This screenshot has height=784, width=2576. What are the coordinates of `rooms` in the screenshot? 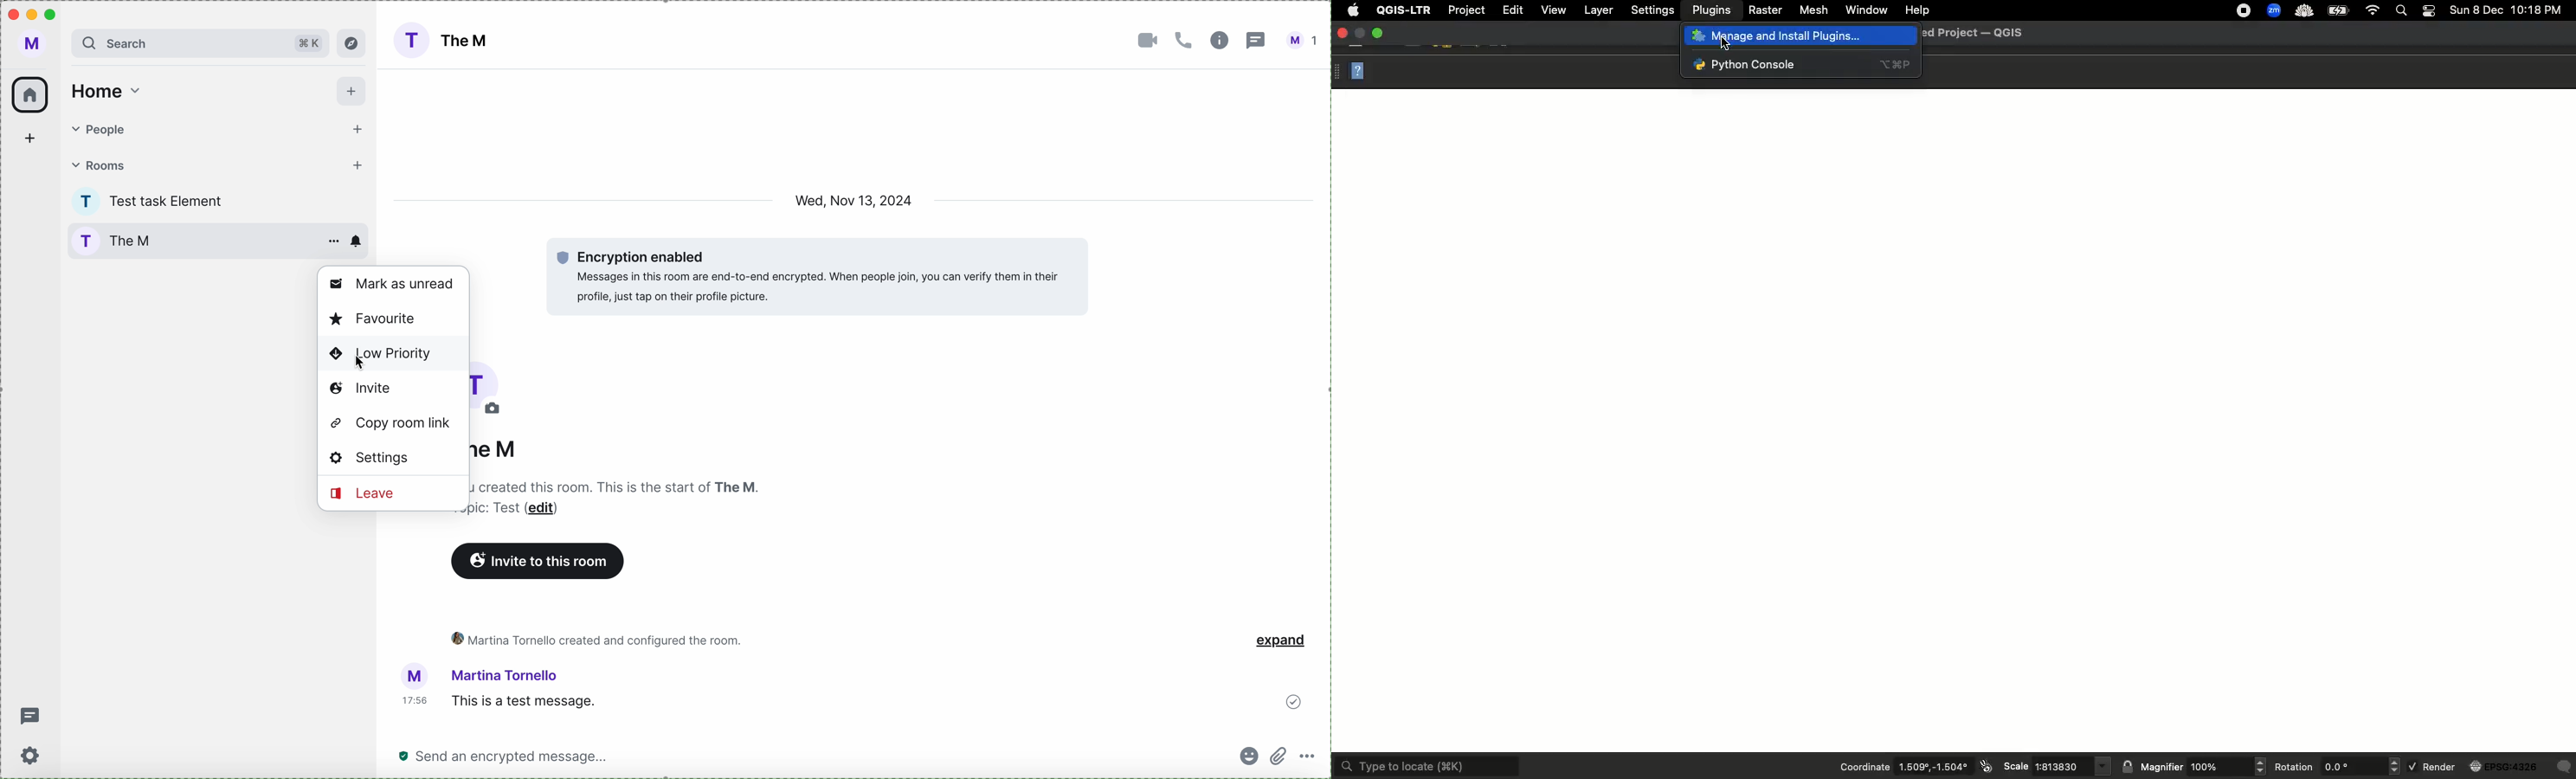 It's located at (198, 164).